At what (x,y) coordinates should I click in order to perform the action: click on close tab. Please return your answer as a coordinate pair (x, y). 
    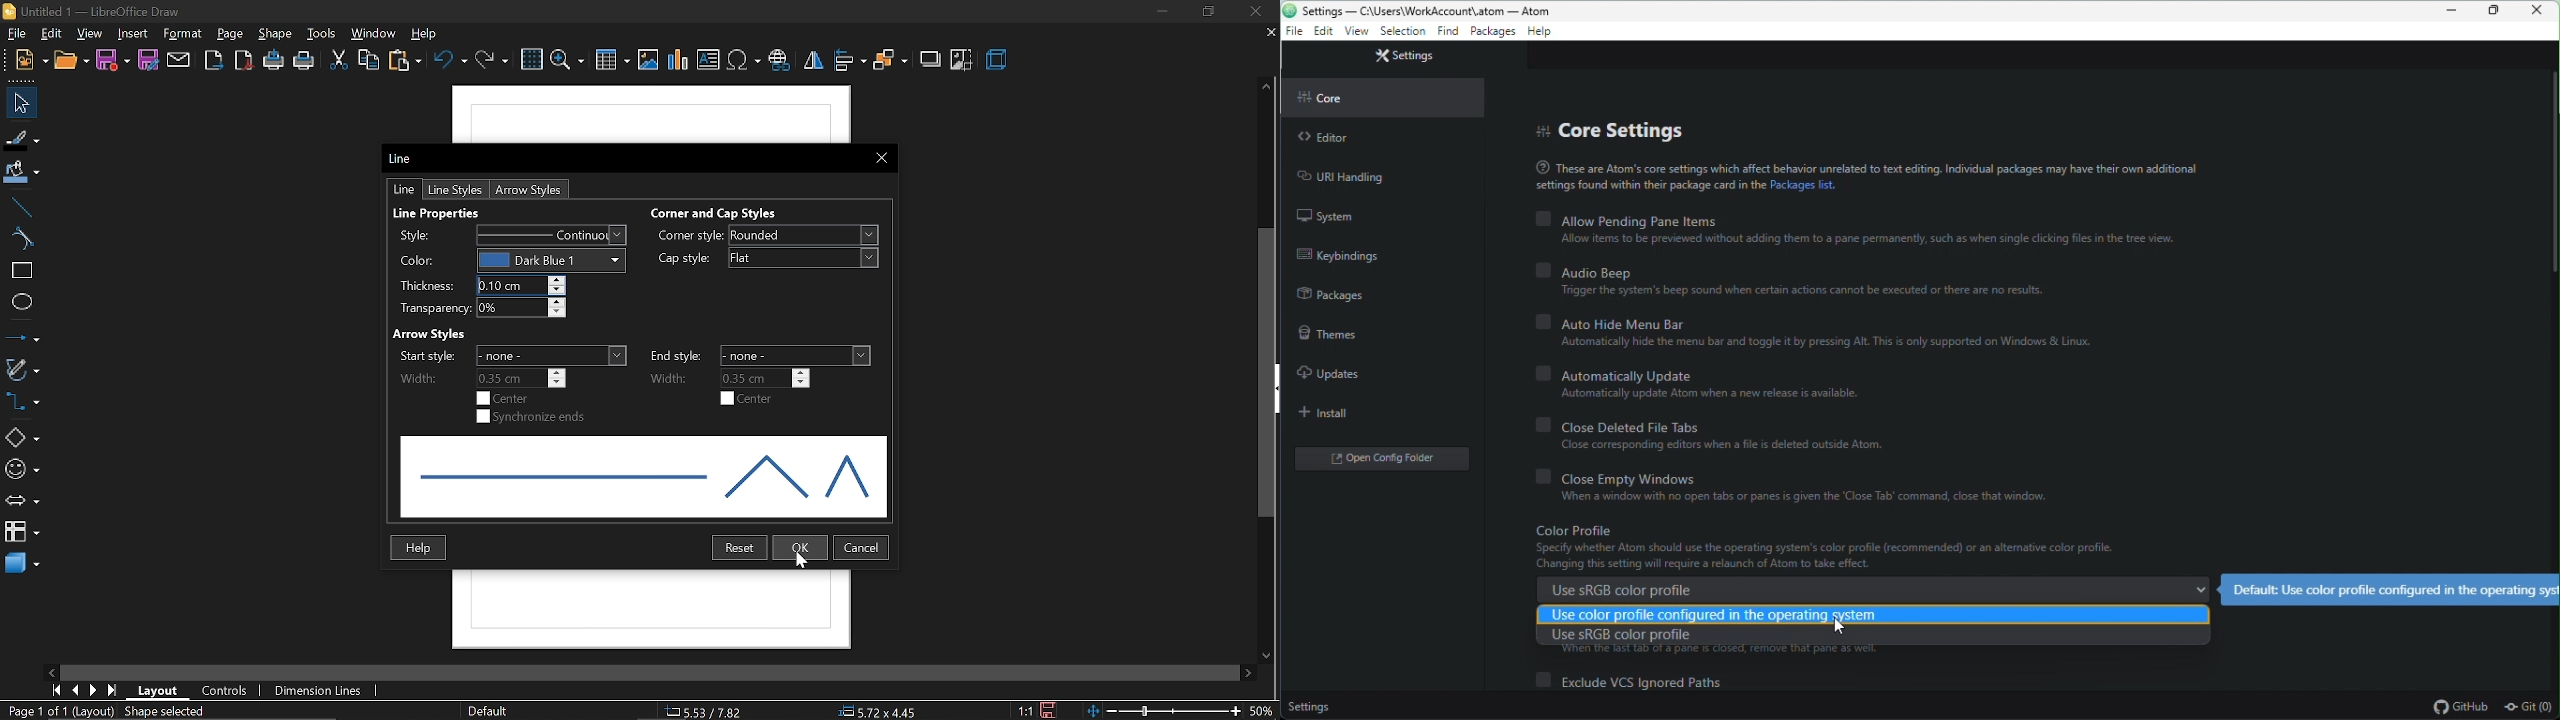
    Looking at the image, I should click on (1270, 34).